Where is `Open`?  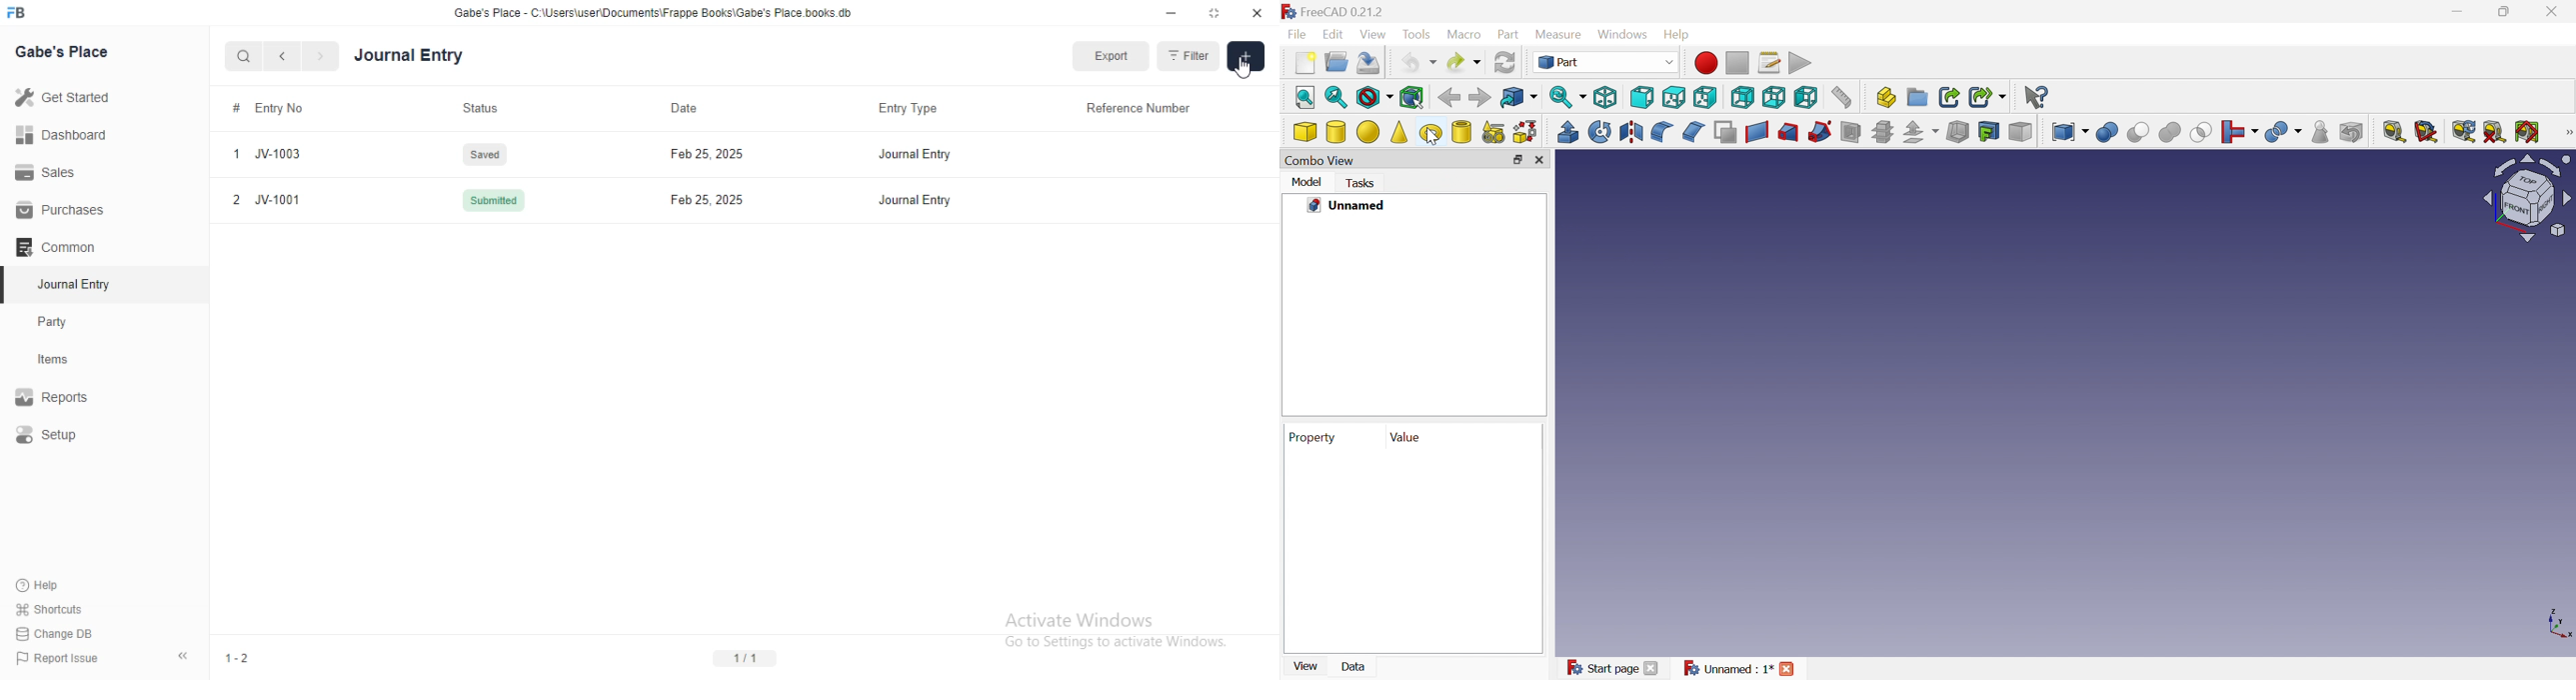
Open is located at coordinates (1336, 60).